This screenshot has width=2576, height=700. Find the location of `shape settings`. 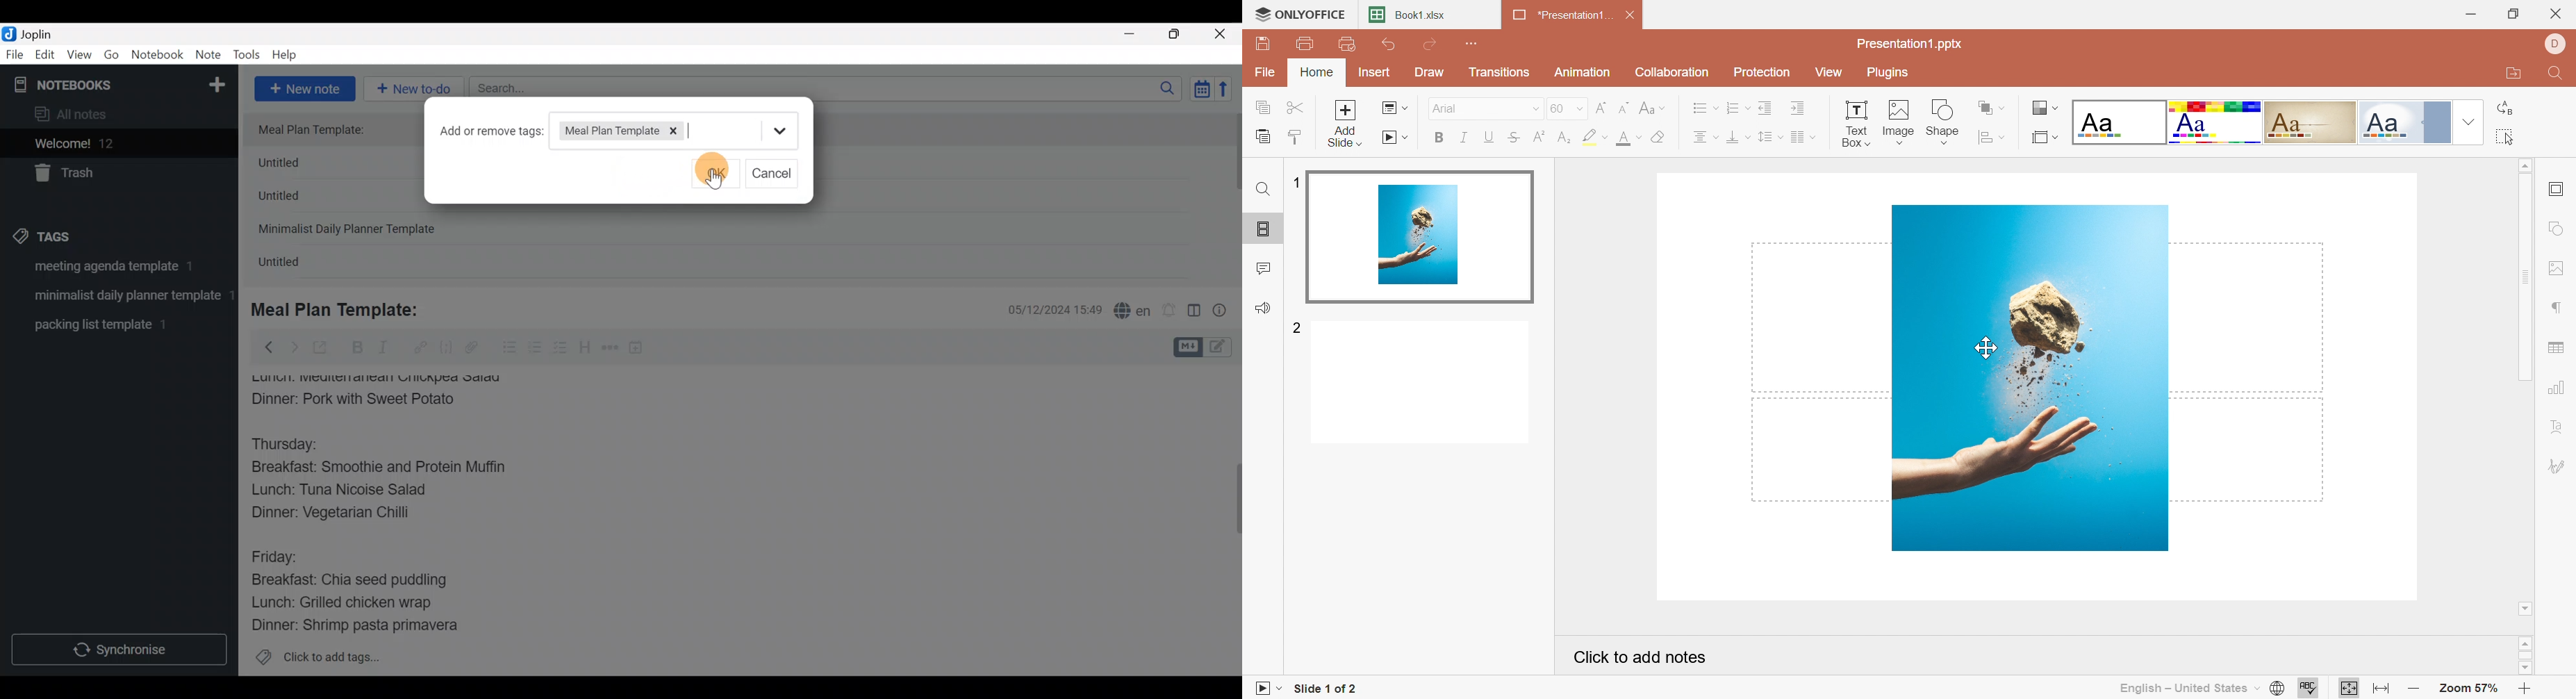

shape settings is located at coordinates (2558, 225).